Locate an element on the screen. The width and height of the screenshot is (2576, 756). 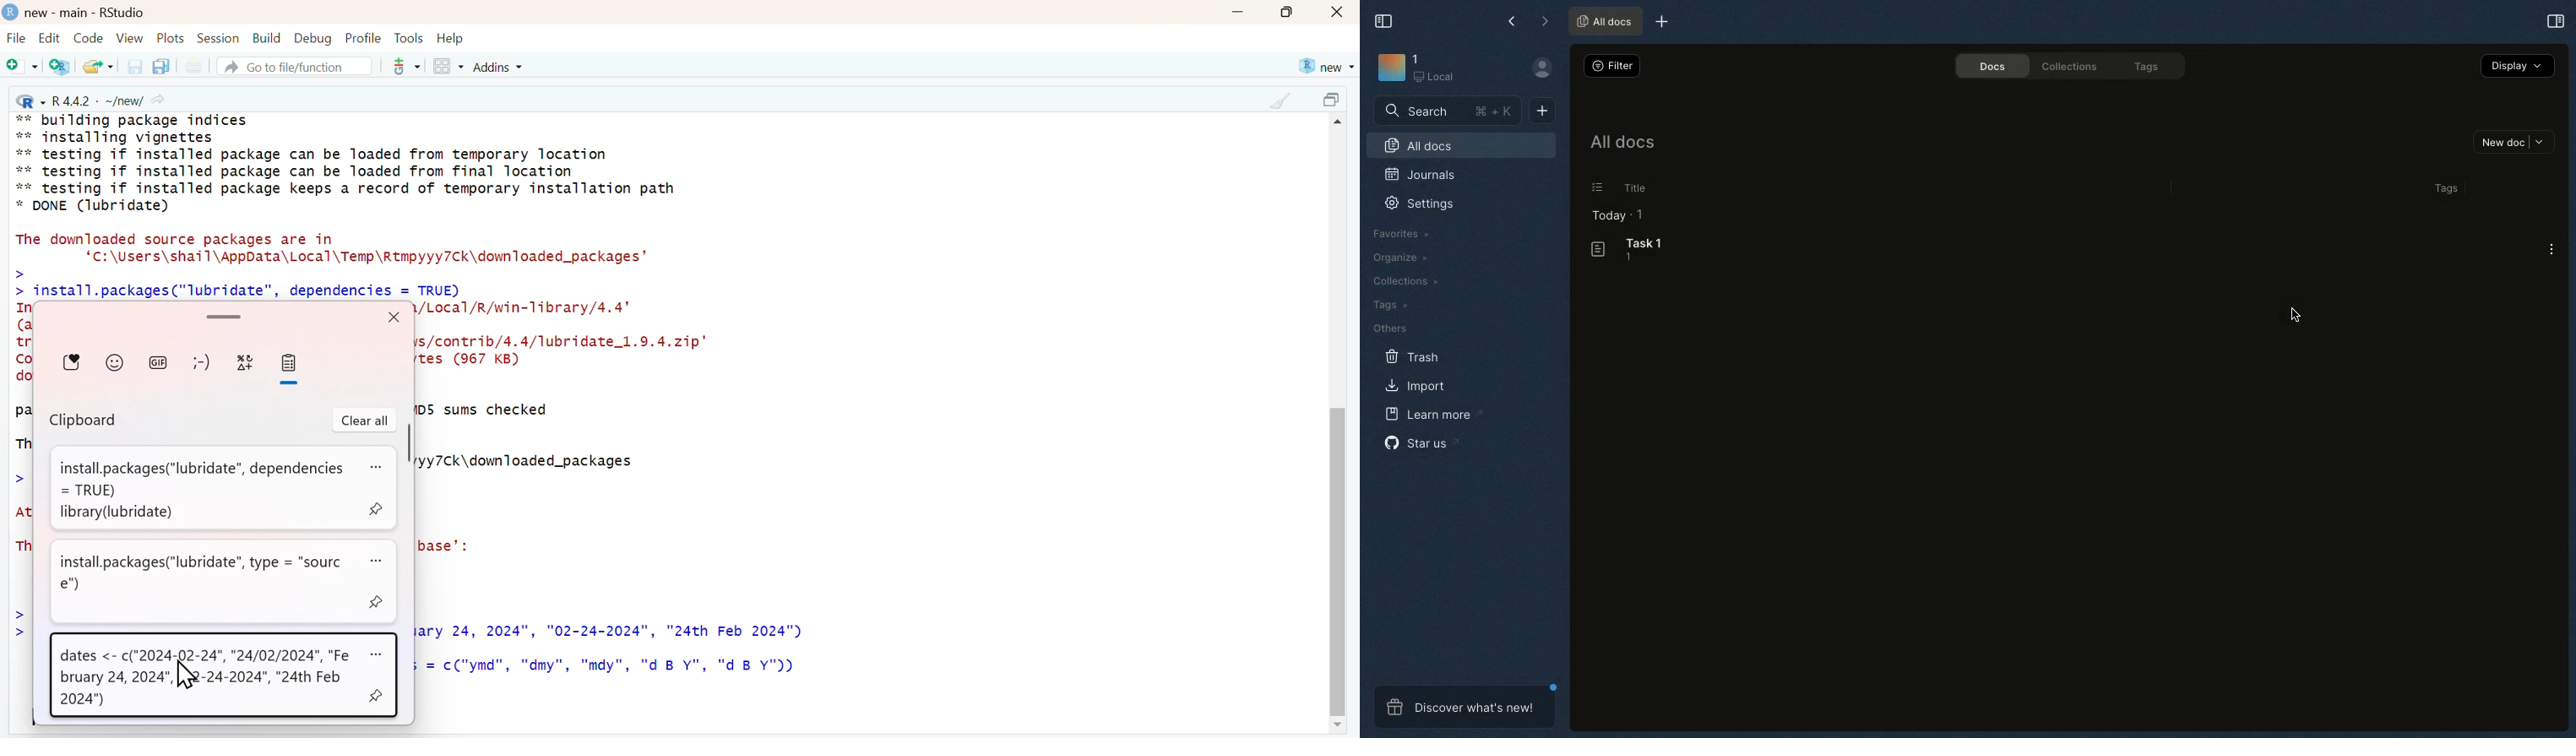
Addins is located at coordinates (500, 67).